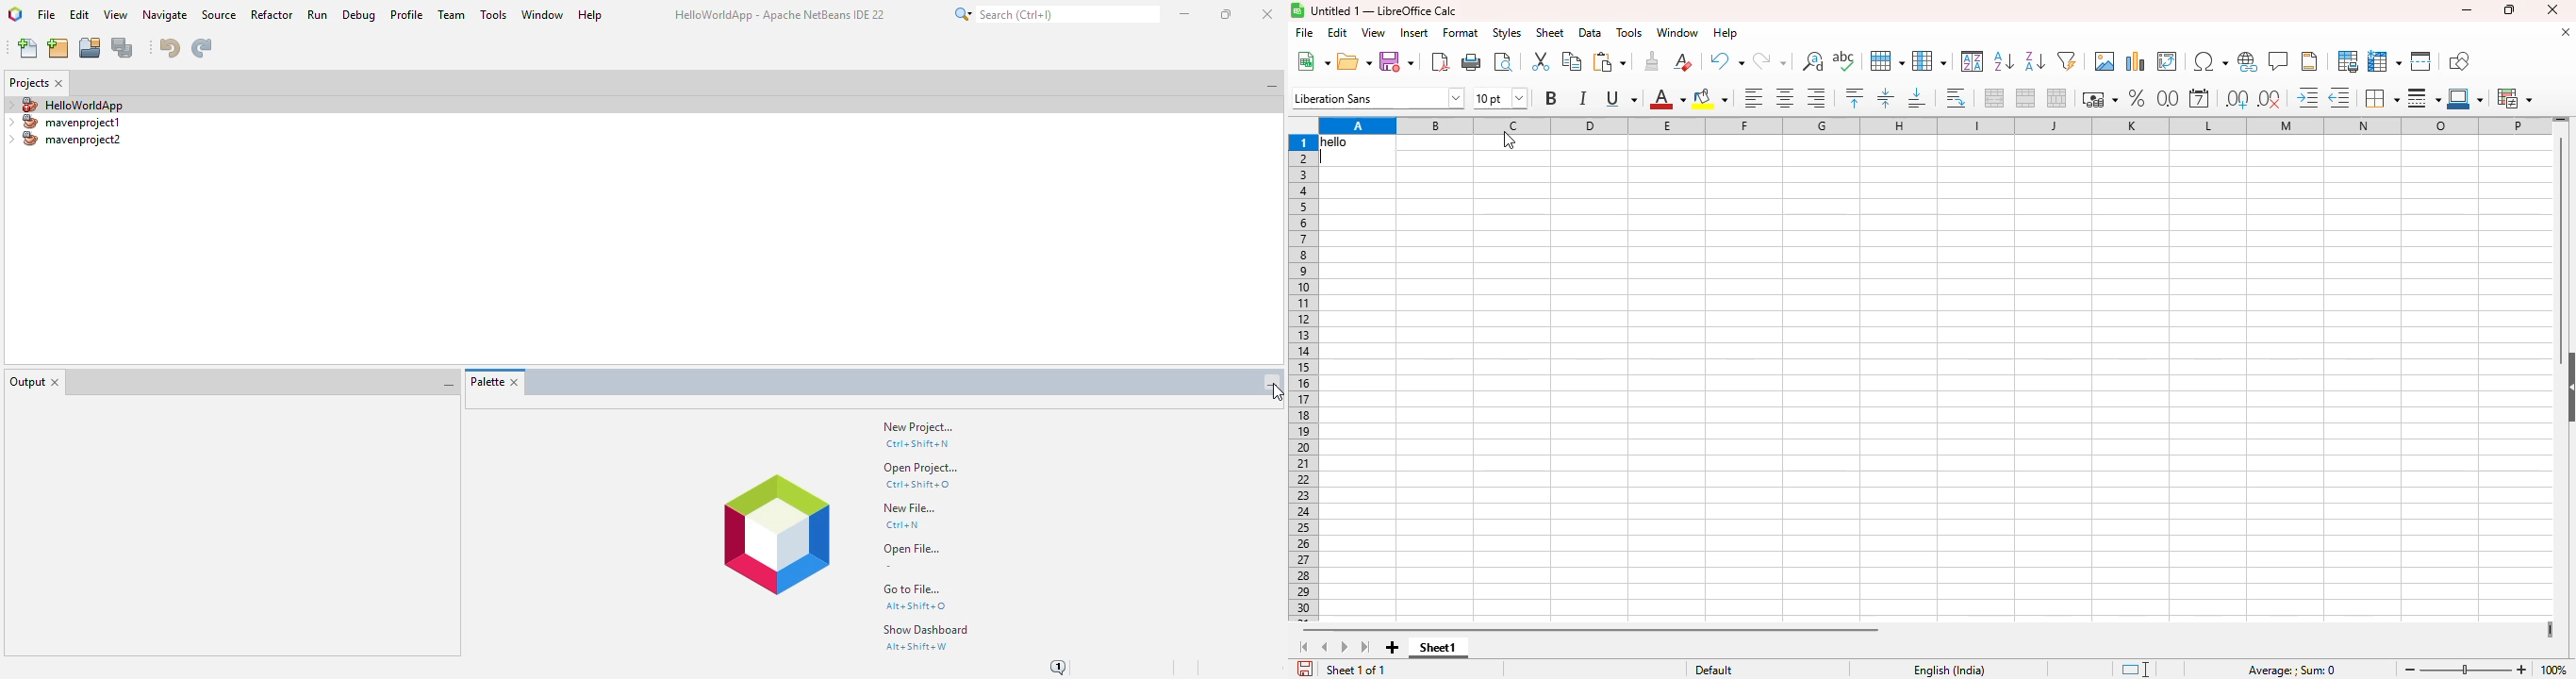 The image size is (2576, 700). Describe the element at coordinates (1438, 648) in the screenshot. I see `sheet1` at that location.